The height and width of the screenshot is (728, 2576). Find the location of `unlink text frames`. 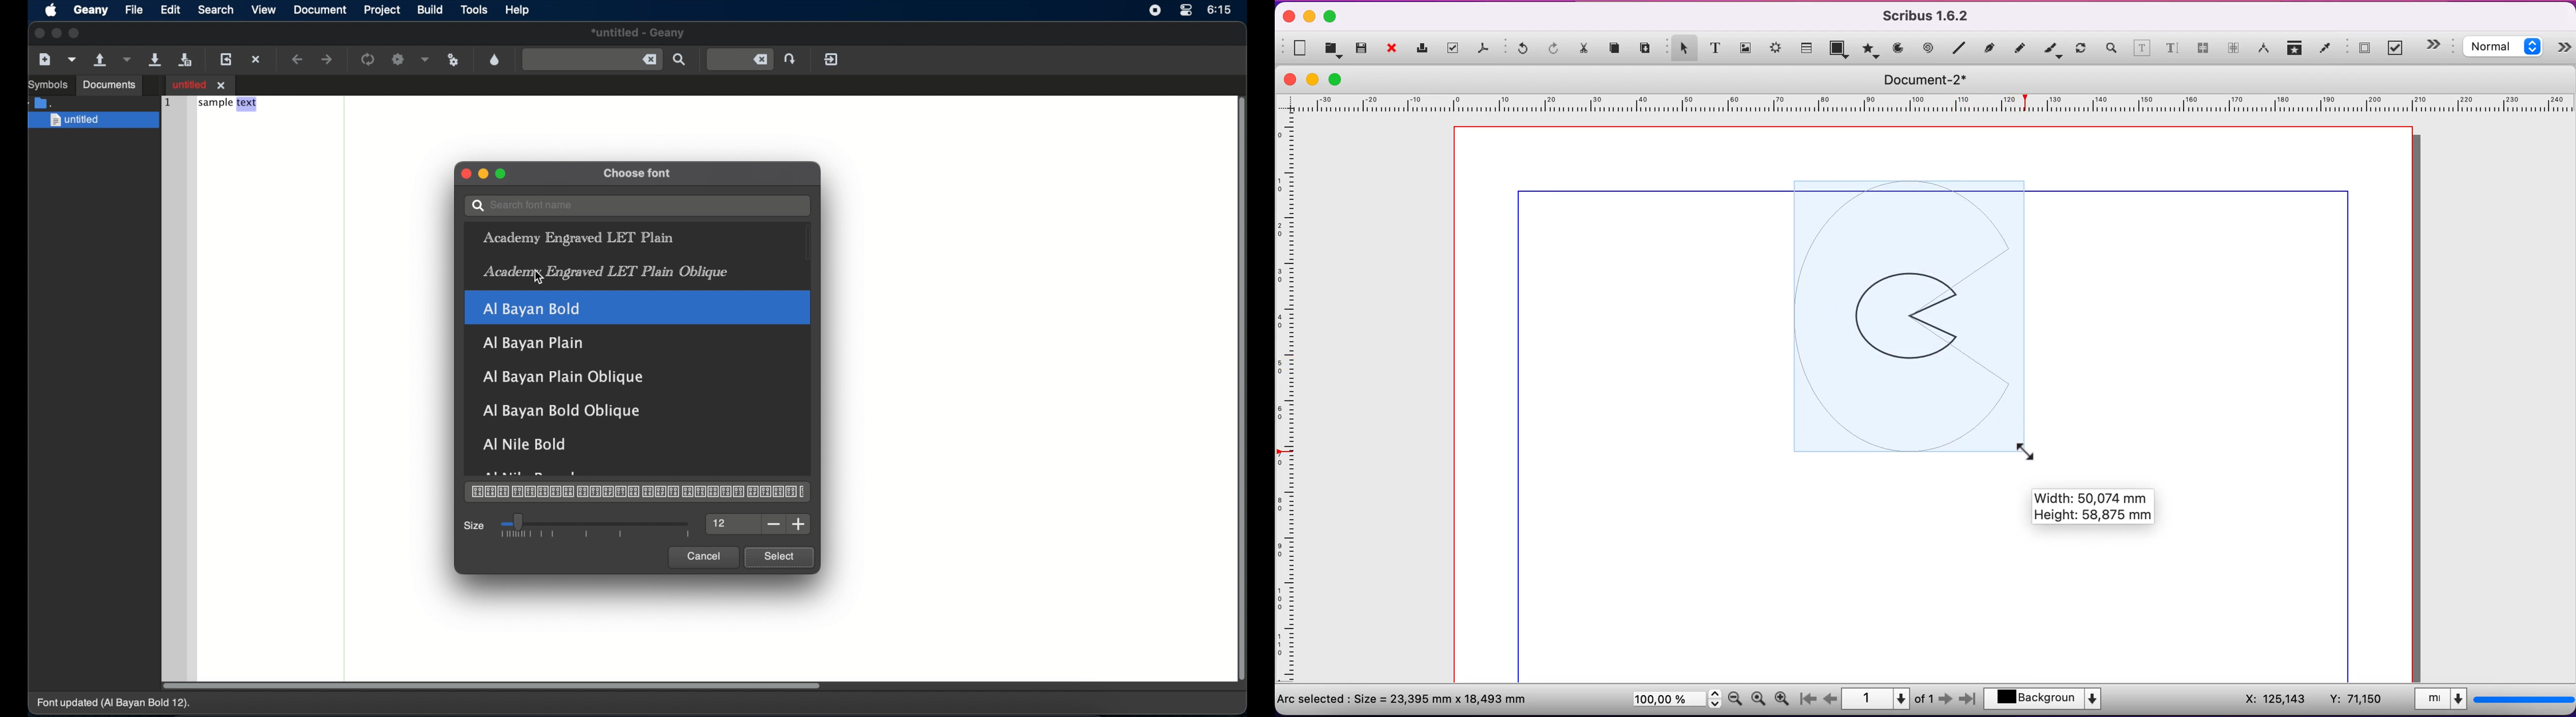

unlink text frames is located at coordinates (2234, 50).